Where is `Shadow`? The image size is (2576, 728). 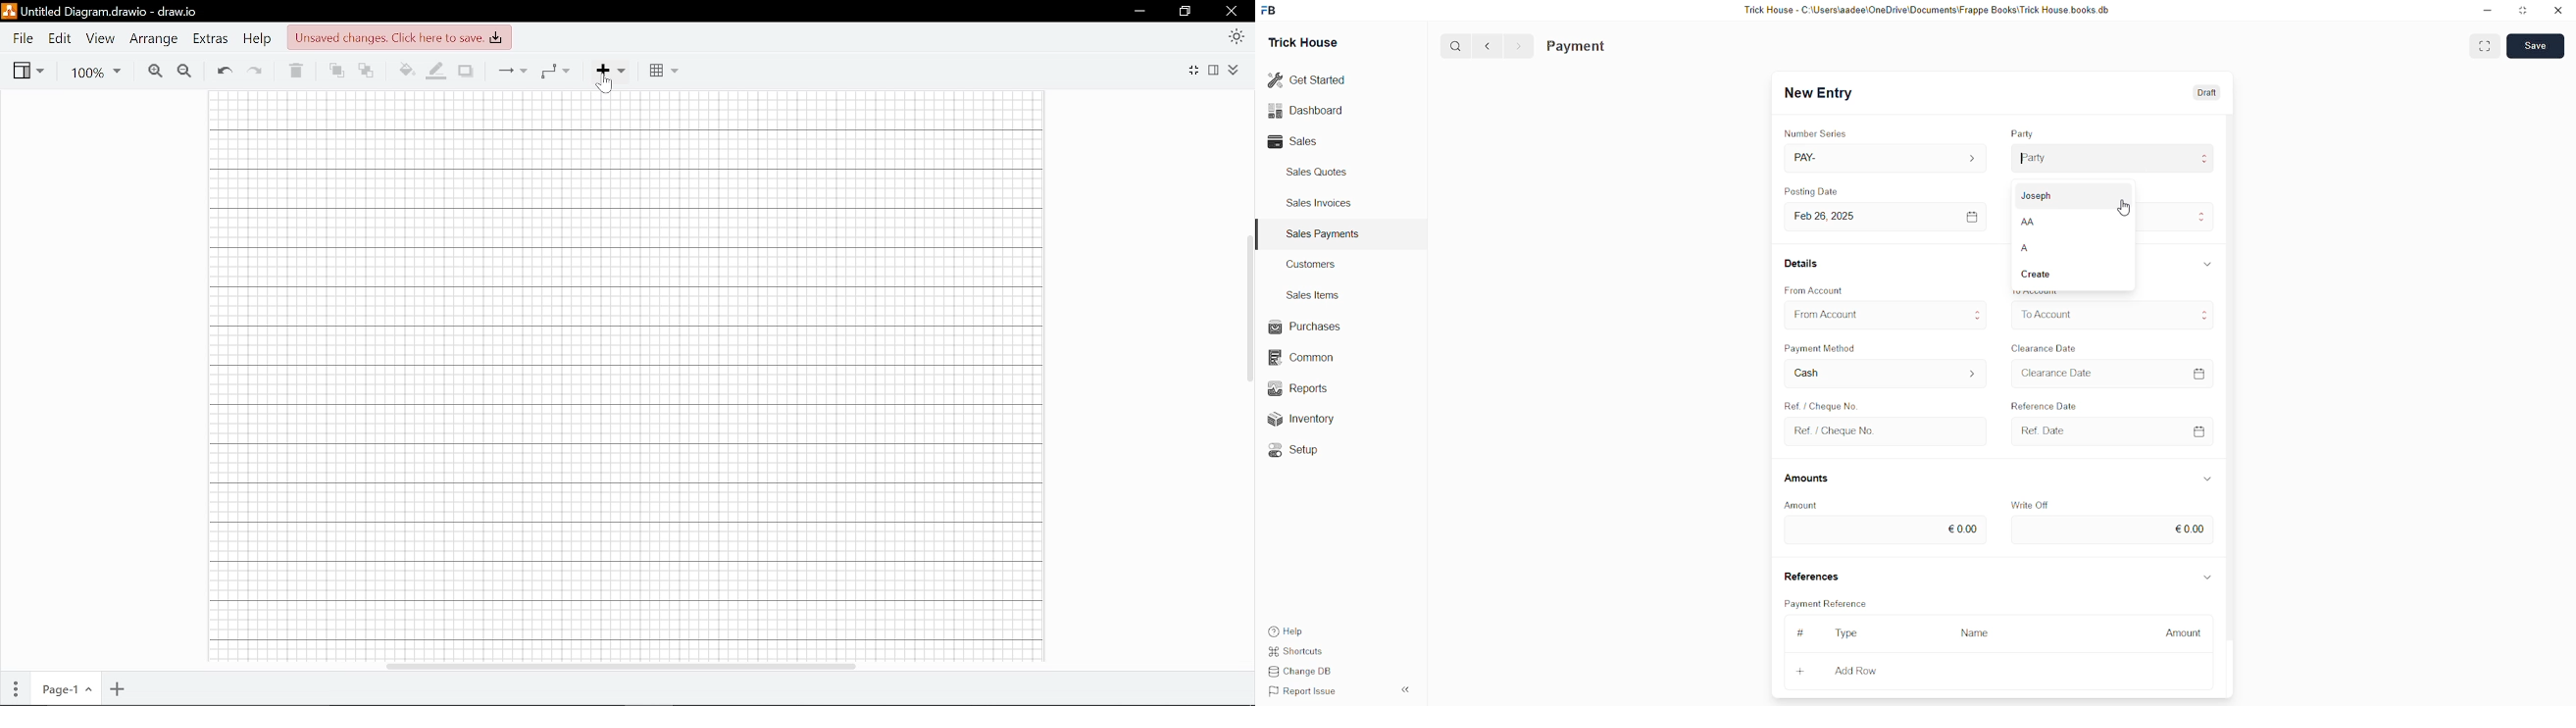
Shadow is located at coordinates (465, 71).